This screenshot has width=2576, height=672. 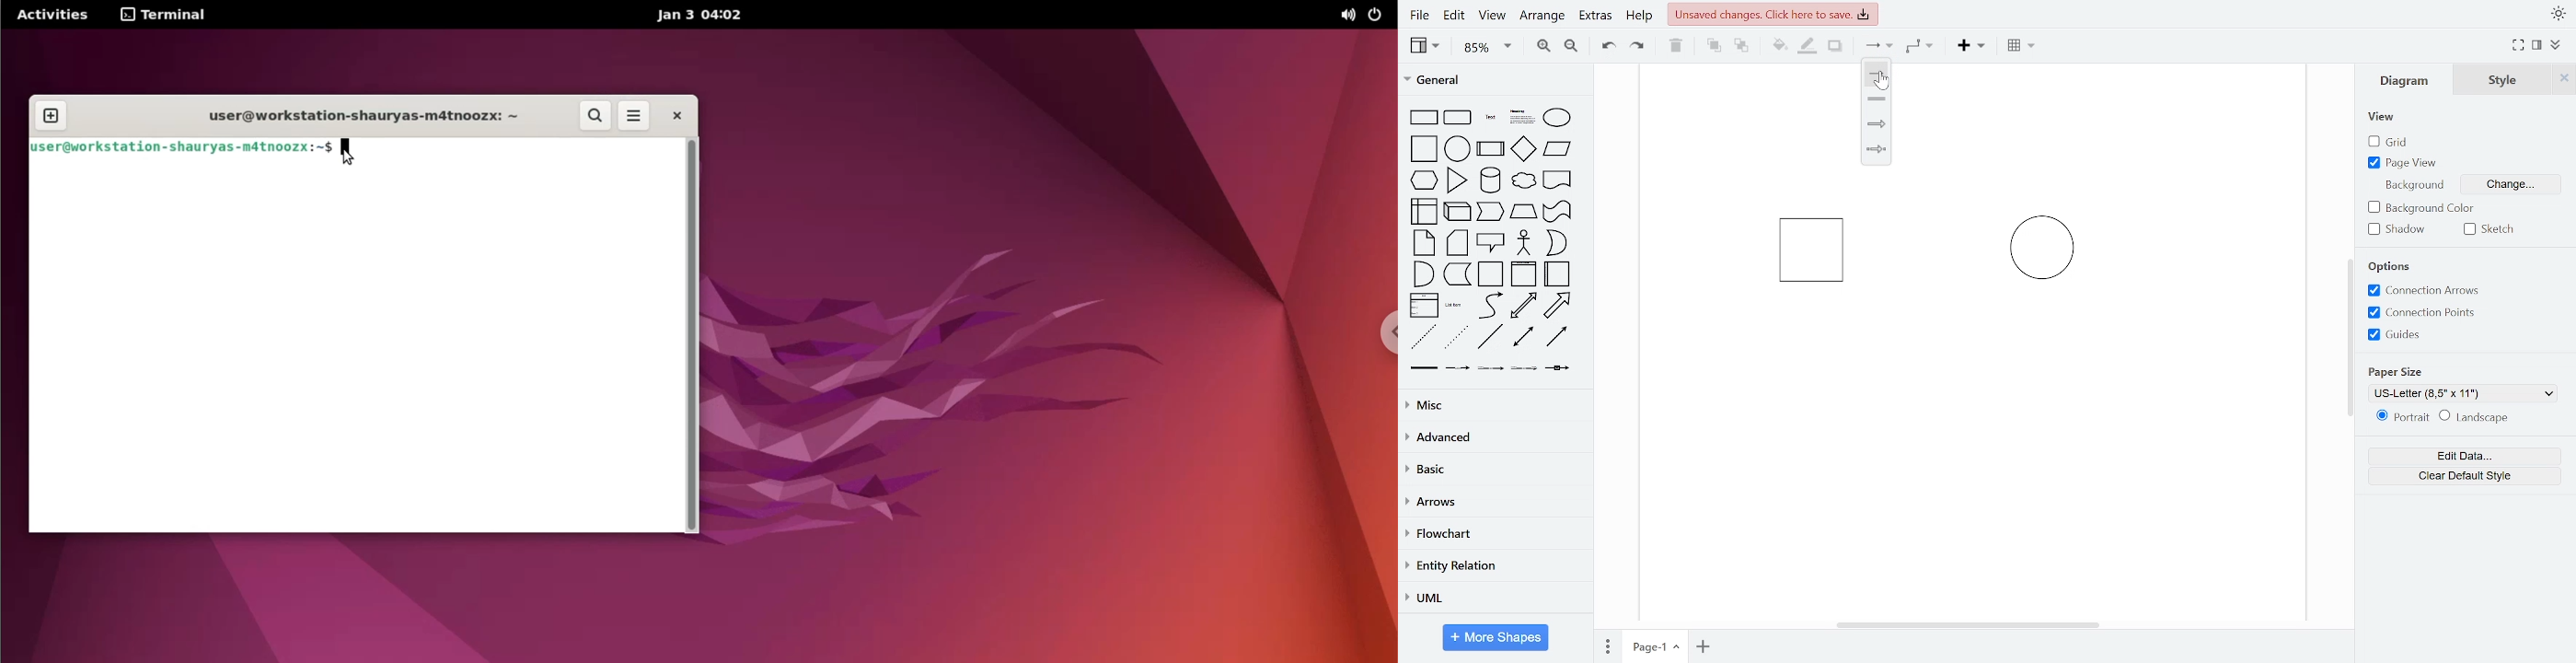 I want to click on and, so click(x=1424, y=273).